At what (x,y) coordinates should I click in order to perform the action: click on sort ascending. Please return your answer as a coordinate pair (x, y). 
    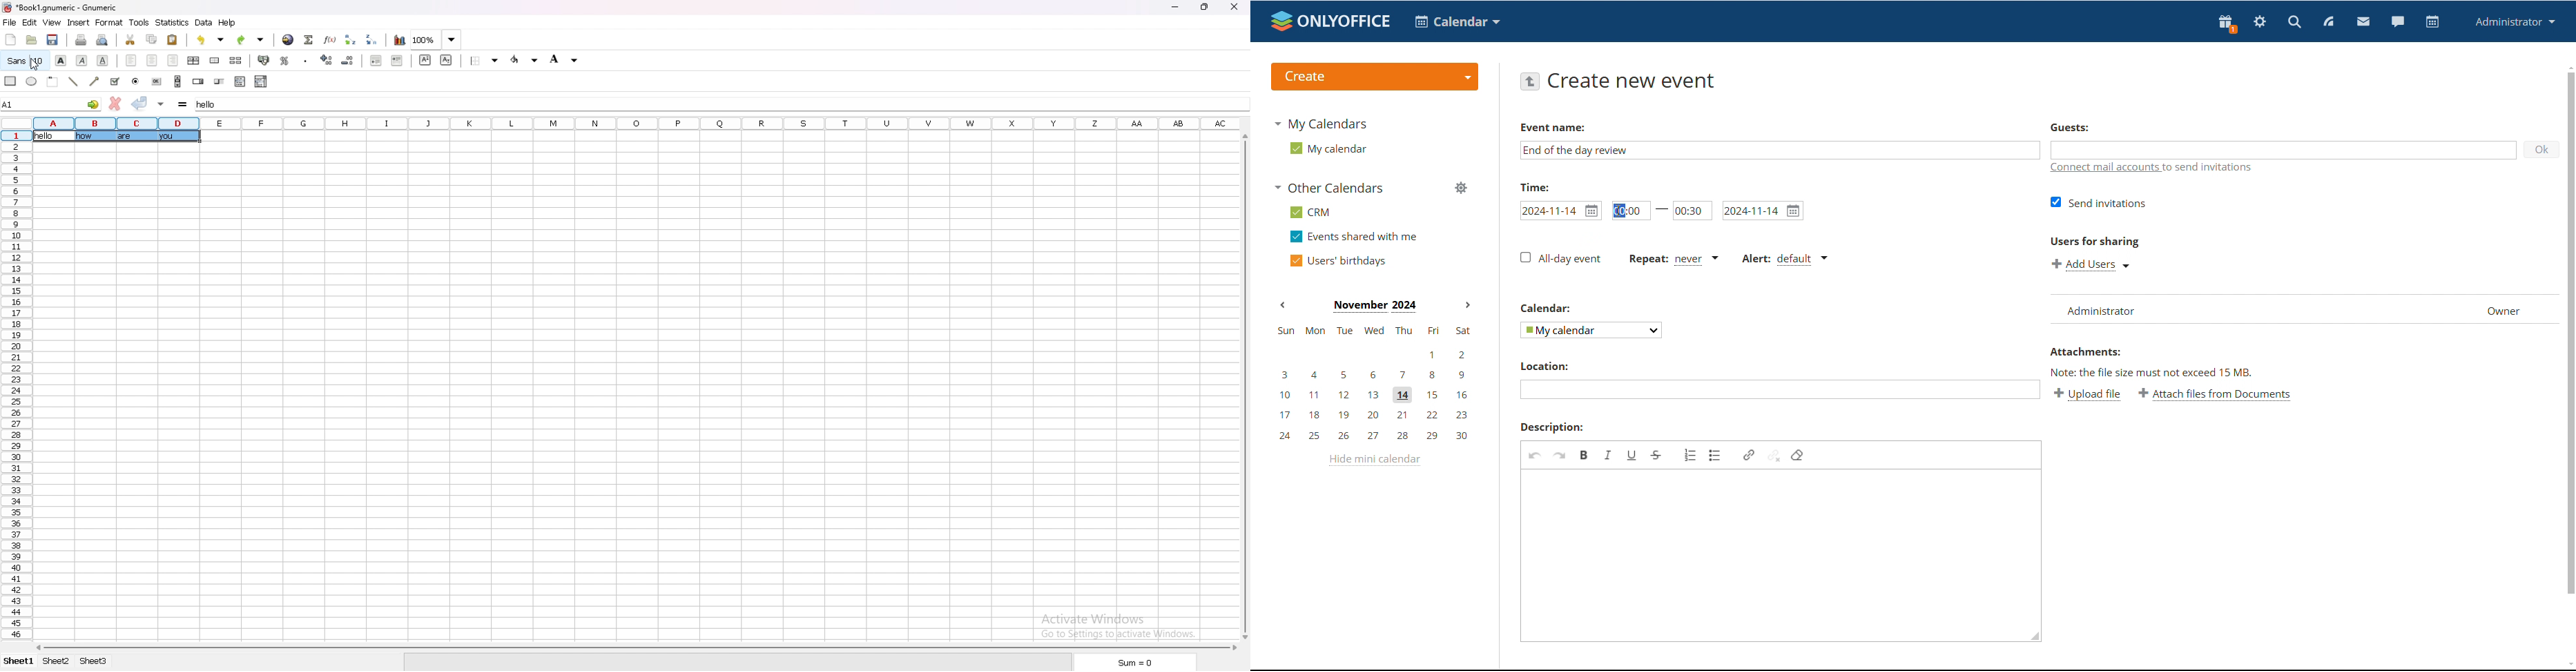
    Looking at the image, I should click on (352, 38).